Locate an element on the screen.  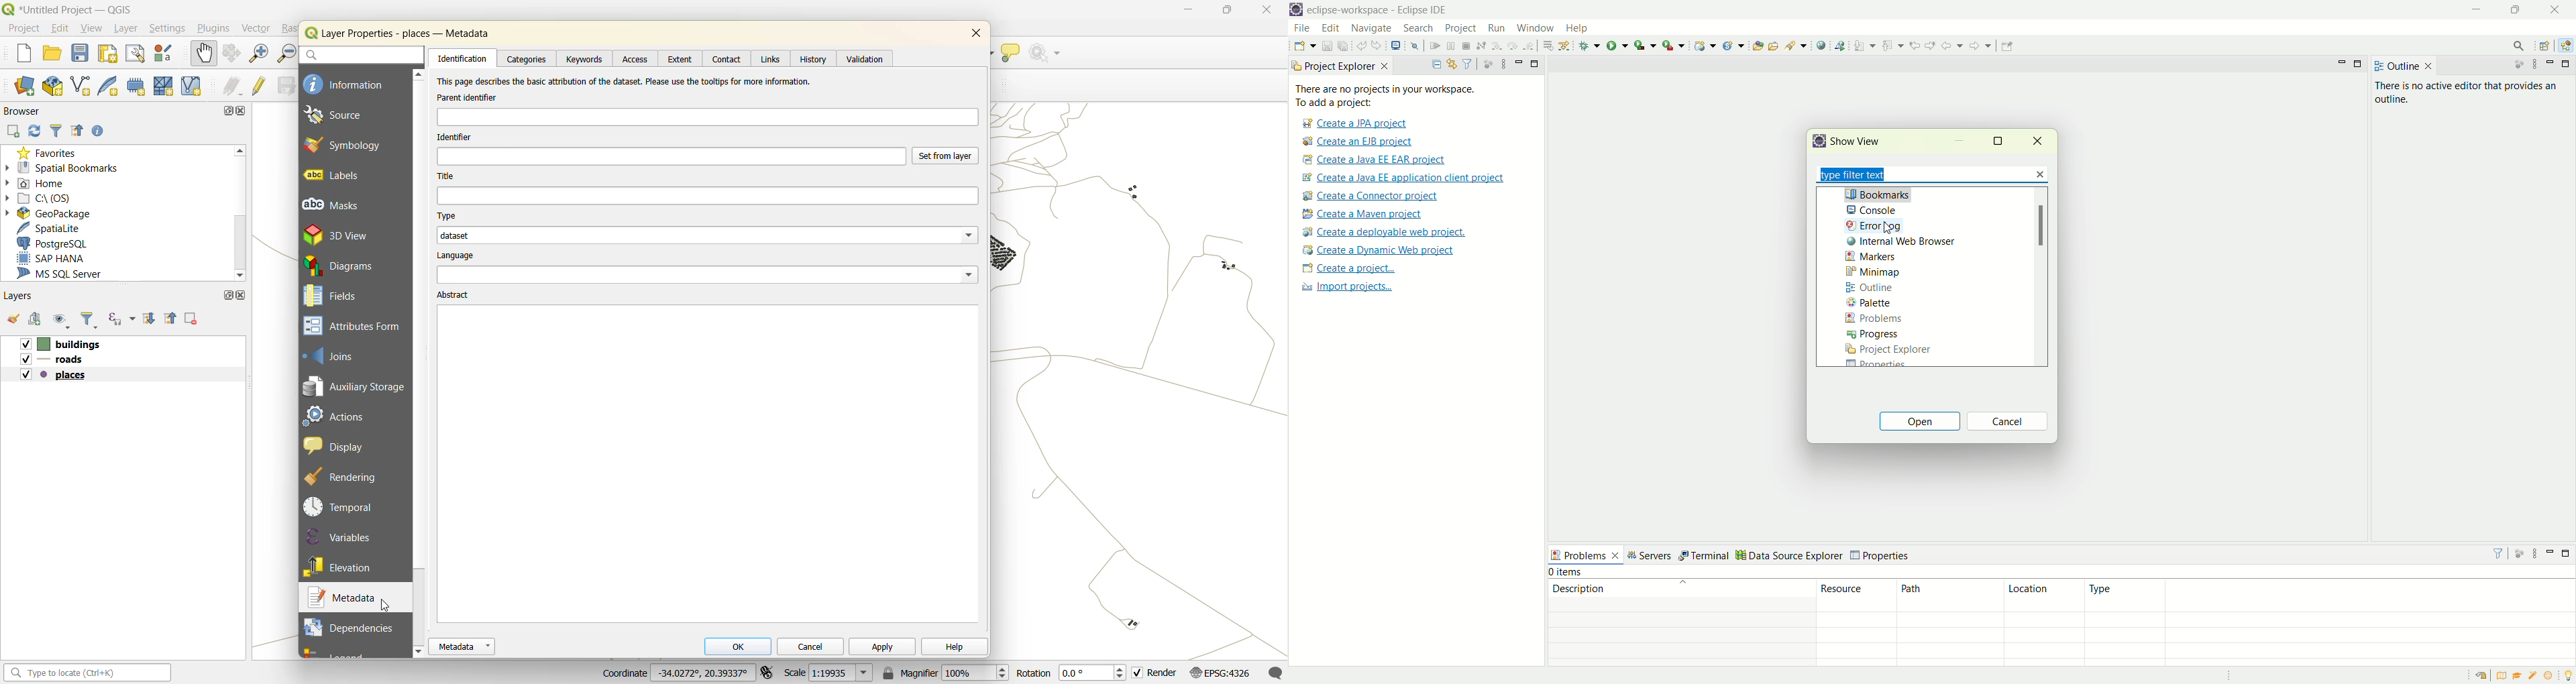
collapse all is located at coordinates (172, 320).